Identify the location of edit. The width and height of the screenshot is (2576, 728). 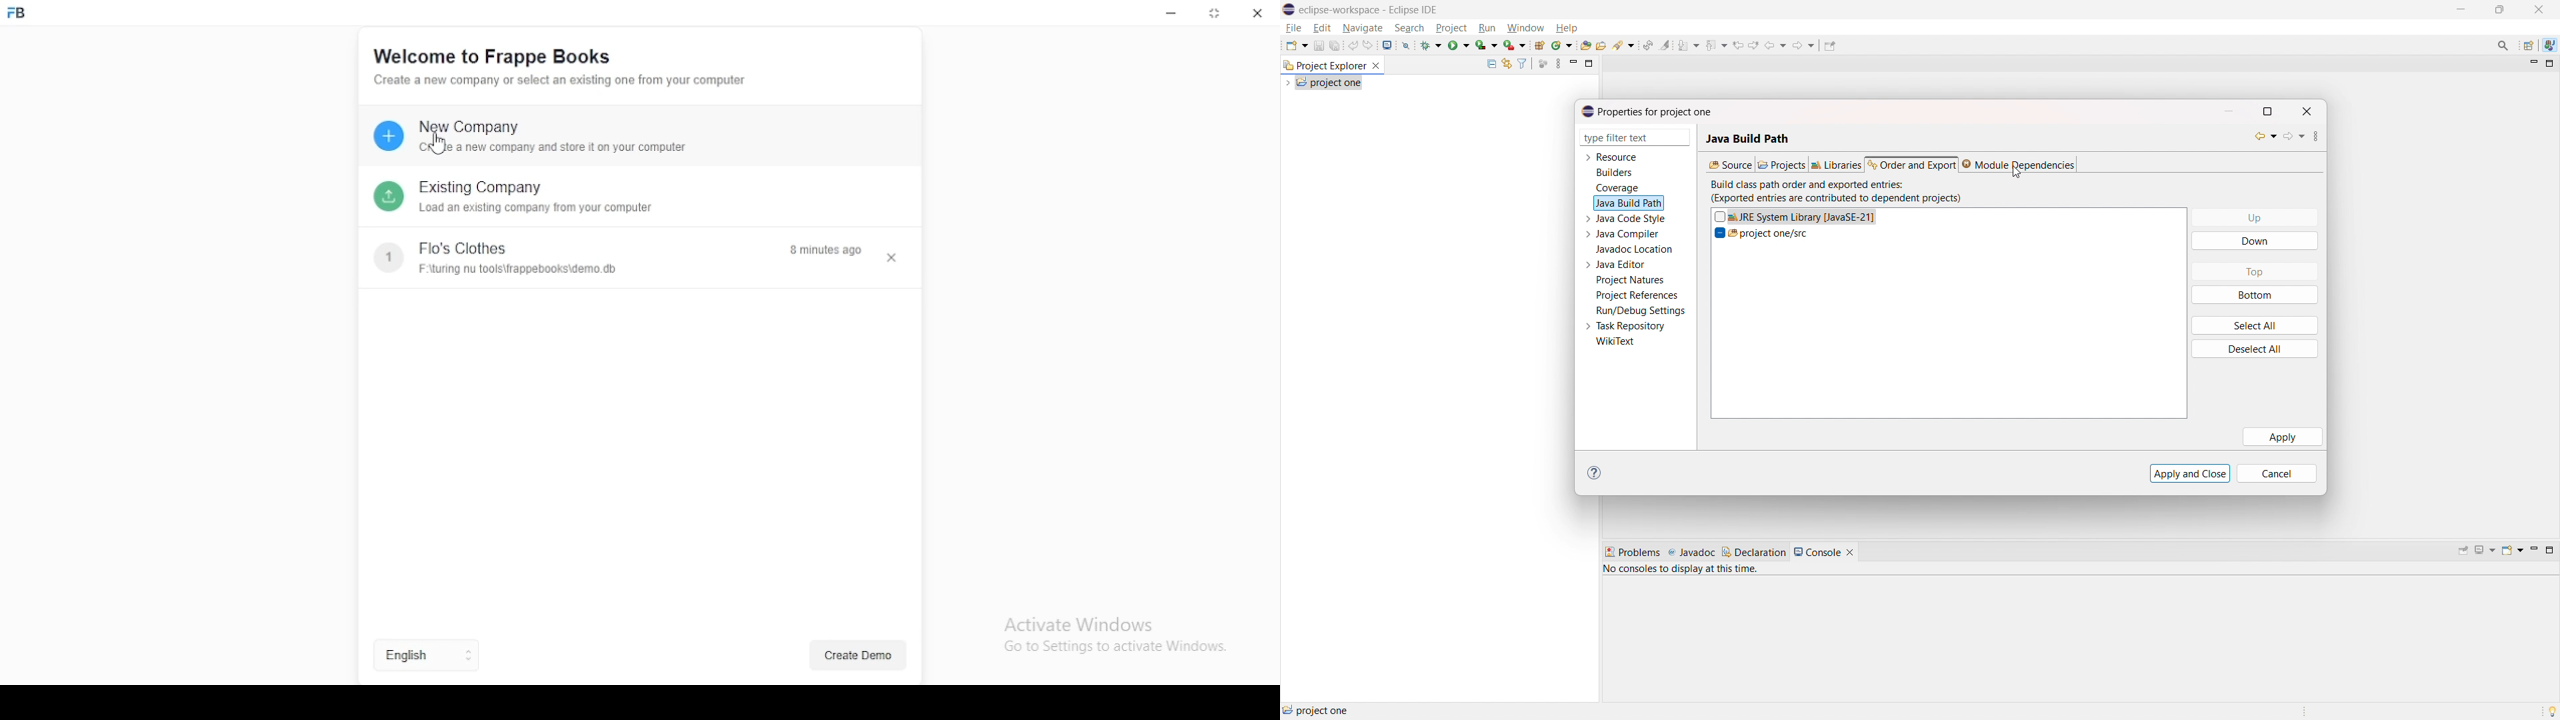
(1322, 29).